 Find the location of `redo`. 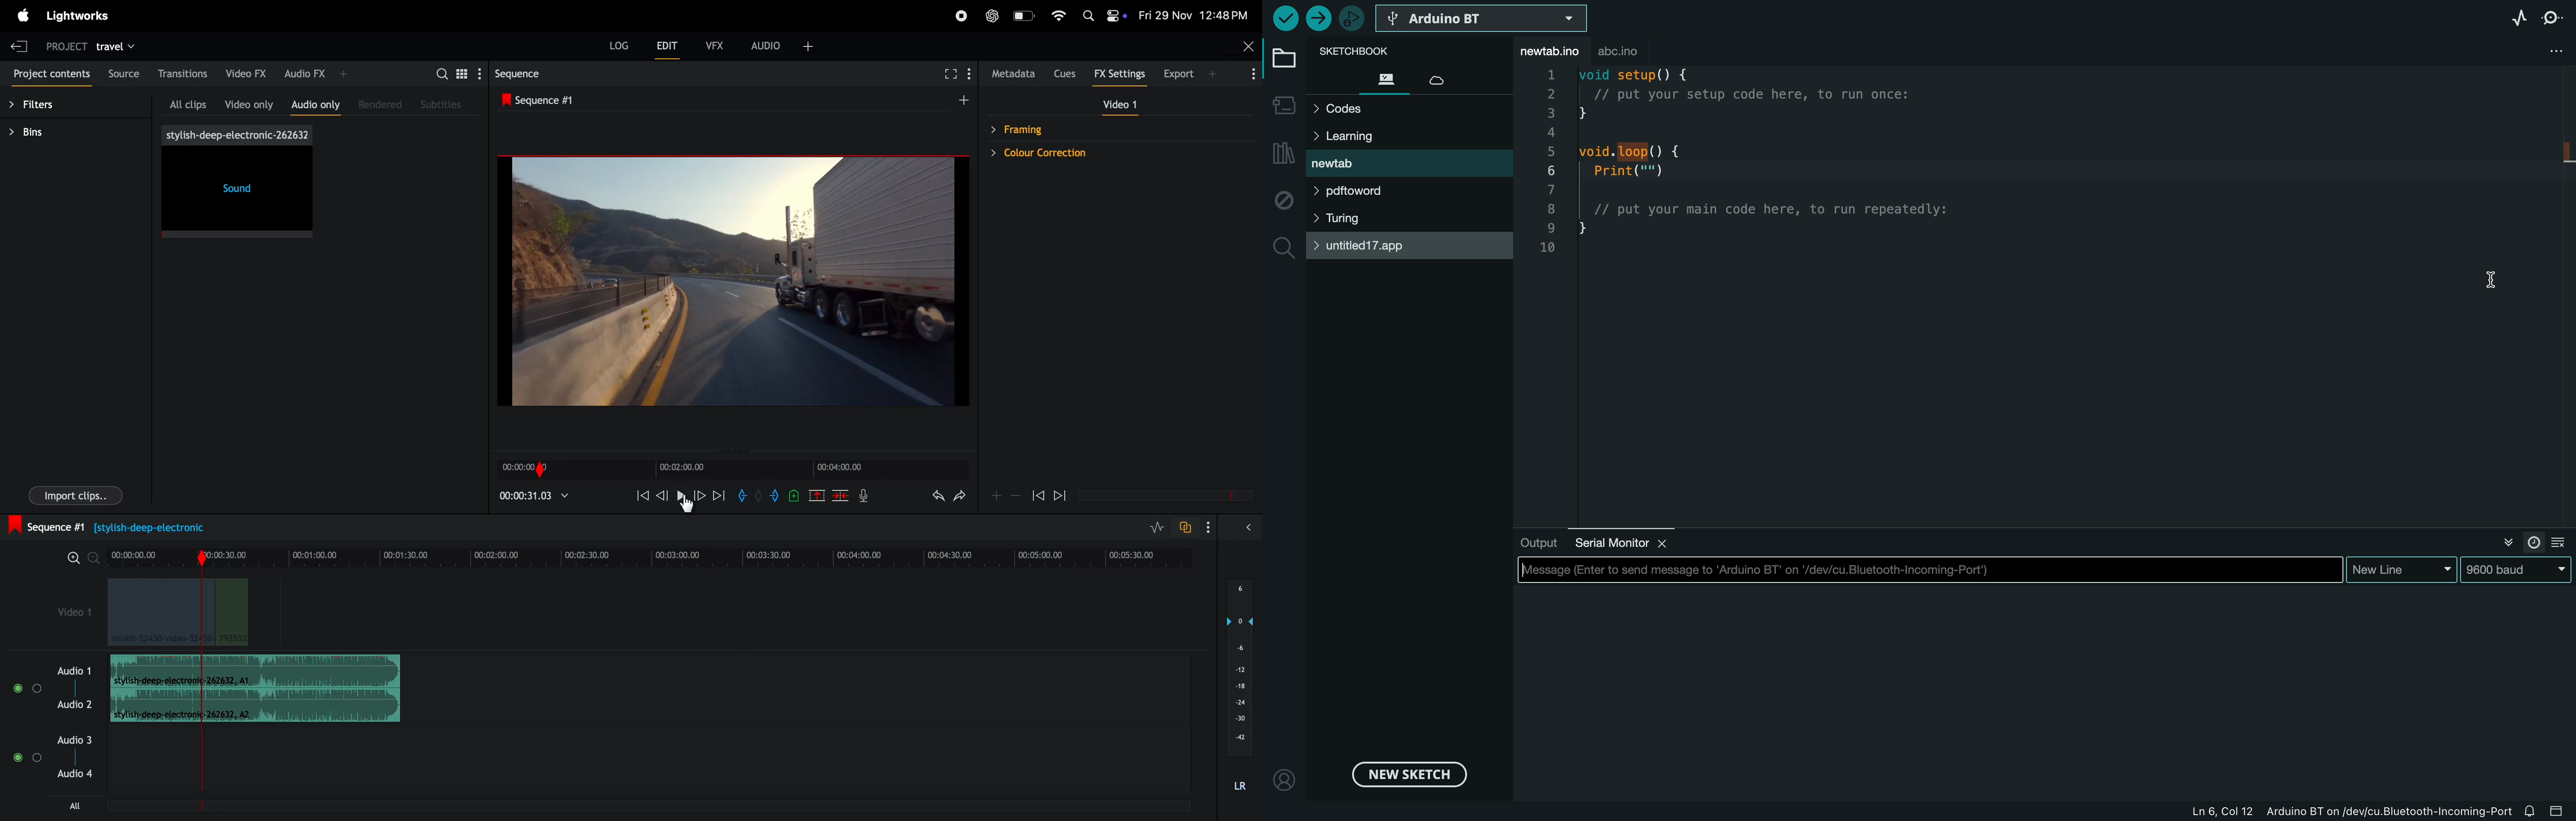

redo is located at coordinates (961, 499).